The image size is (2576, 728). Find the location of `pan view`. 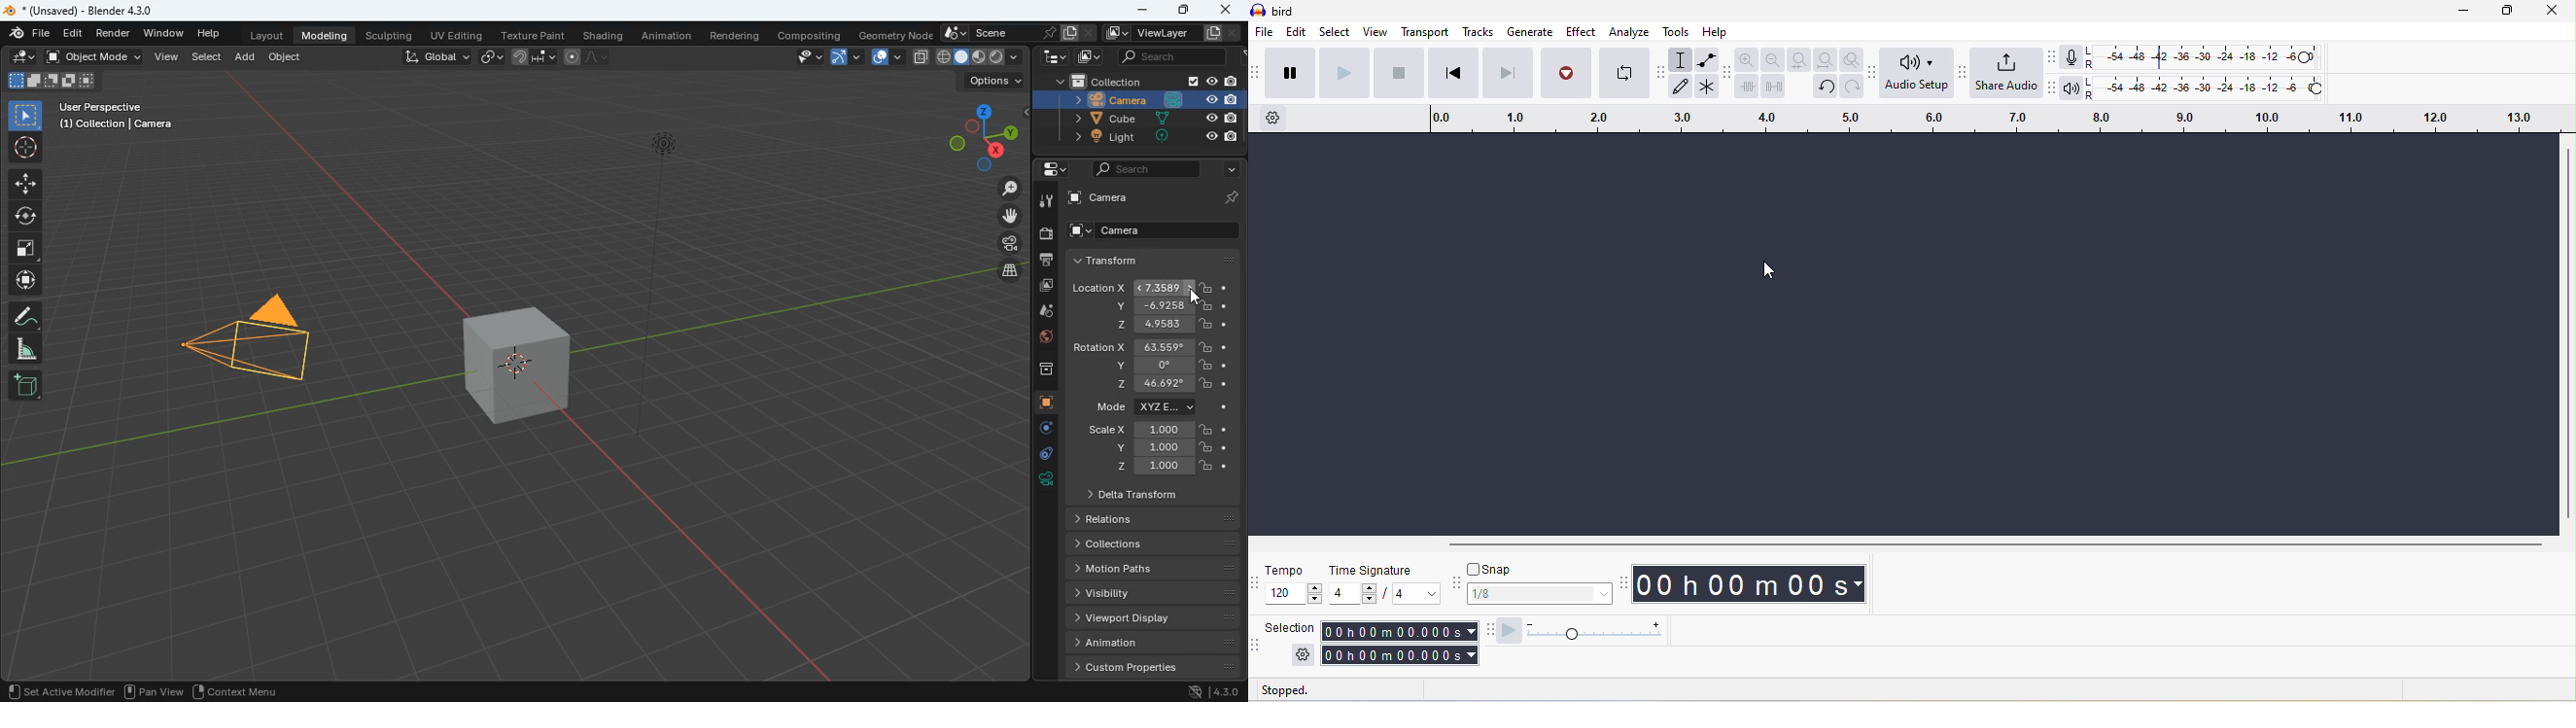

pan view is located at coordinates (156, 690).